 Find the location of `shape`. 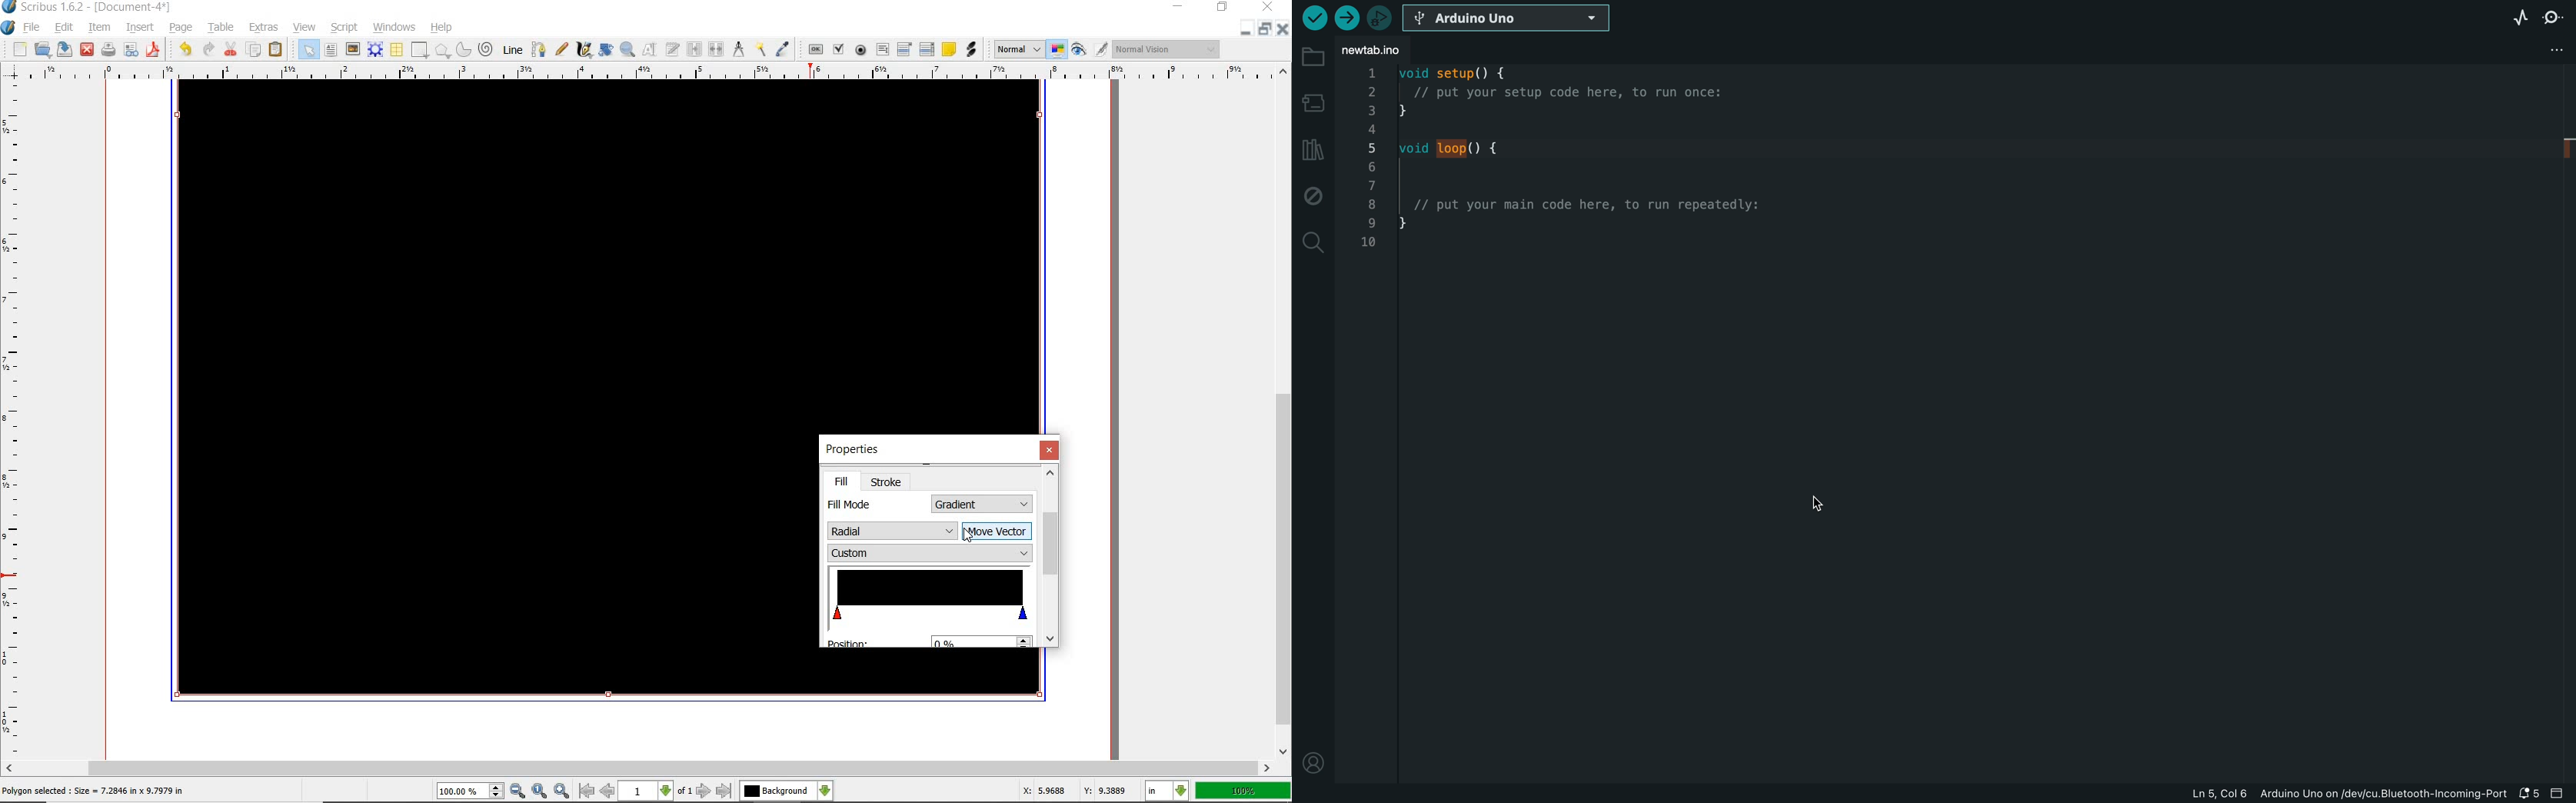

shape is located at coordinates (420, 51).